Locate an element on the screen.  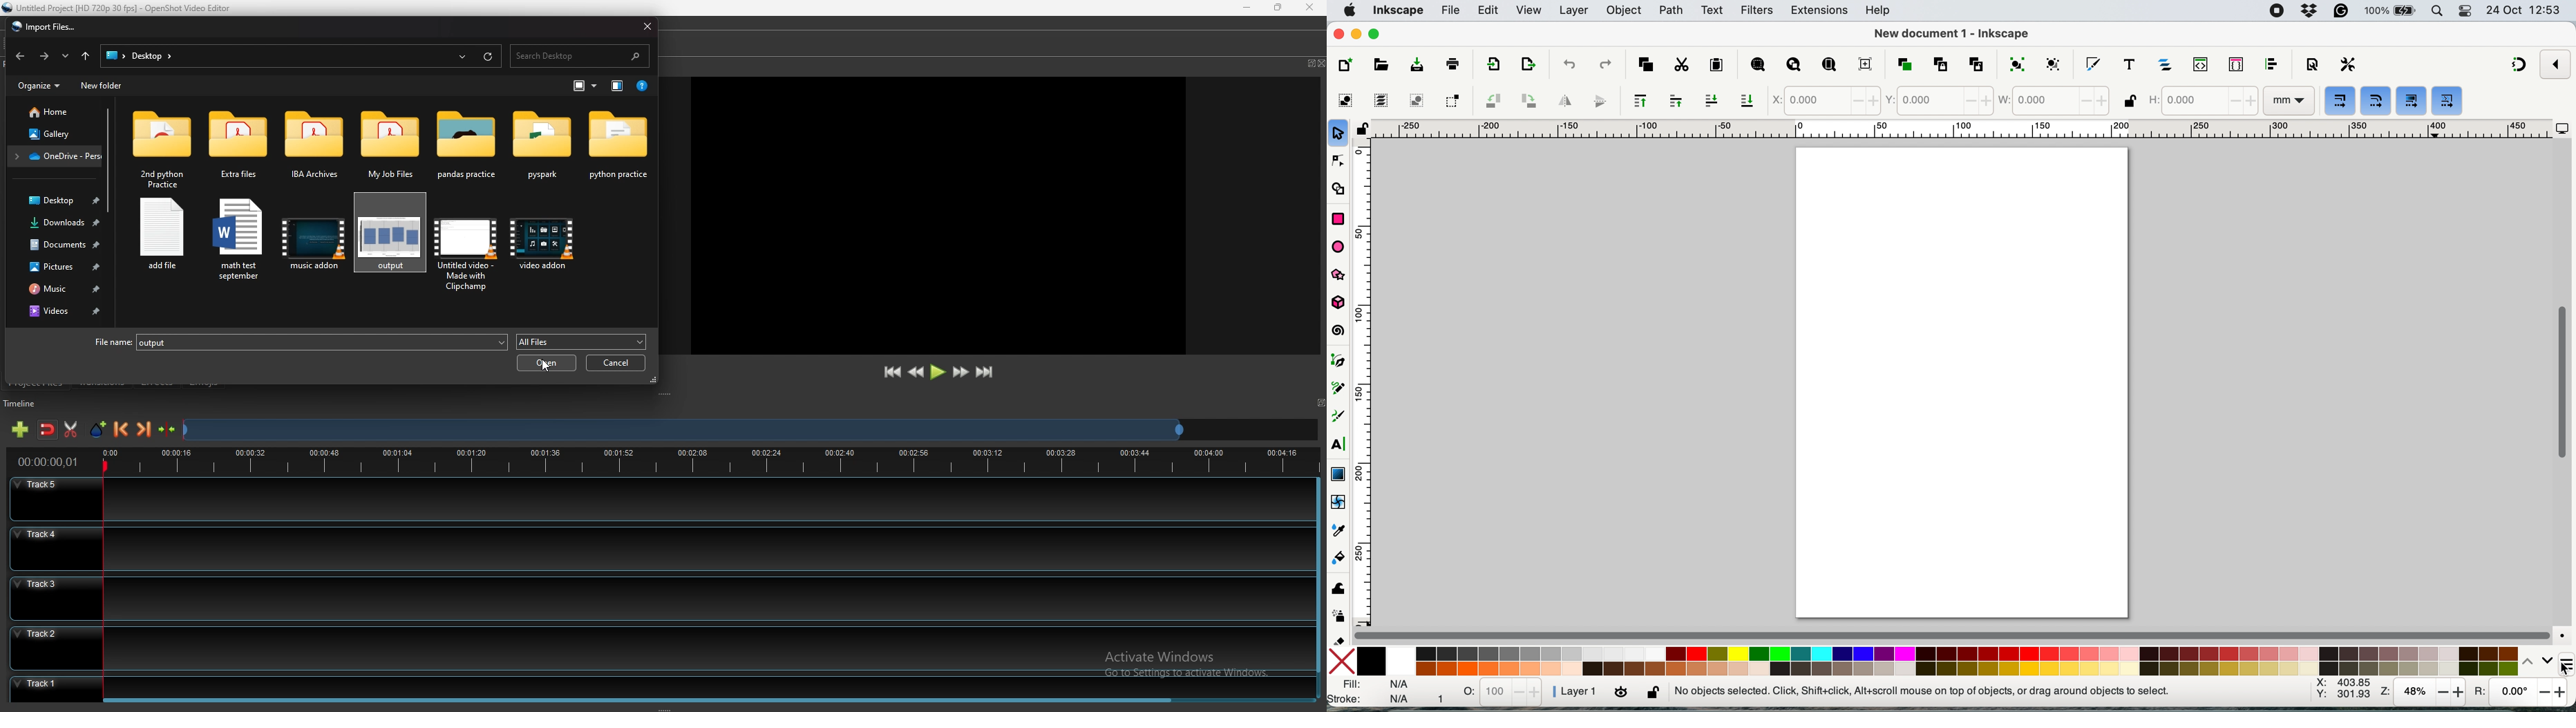
horizontal scroll bar is located at coordinates (1954, 635).